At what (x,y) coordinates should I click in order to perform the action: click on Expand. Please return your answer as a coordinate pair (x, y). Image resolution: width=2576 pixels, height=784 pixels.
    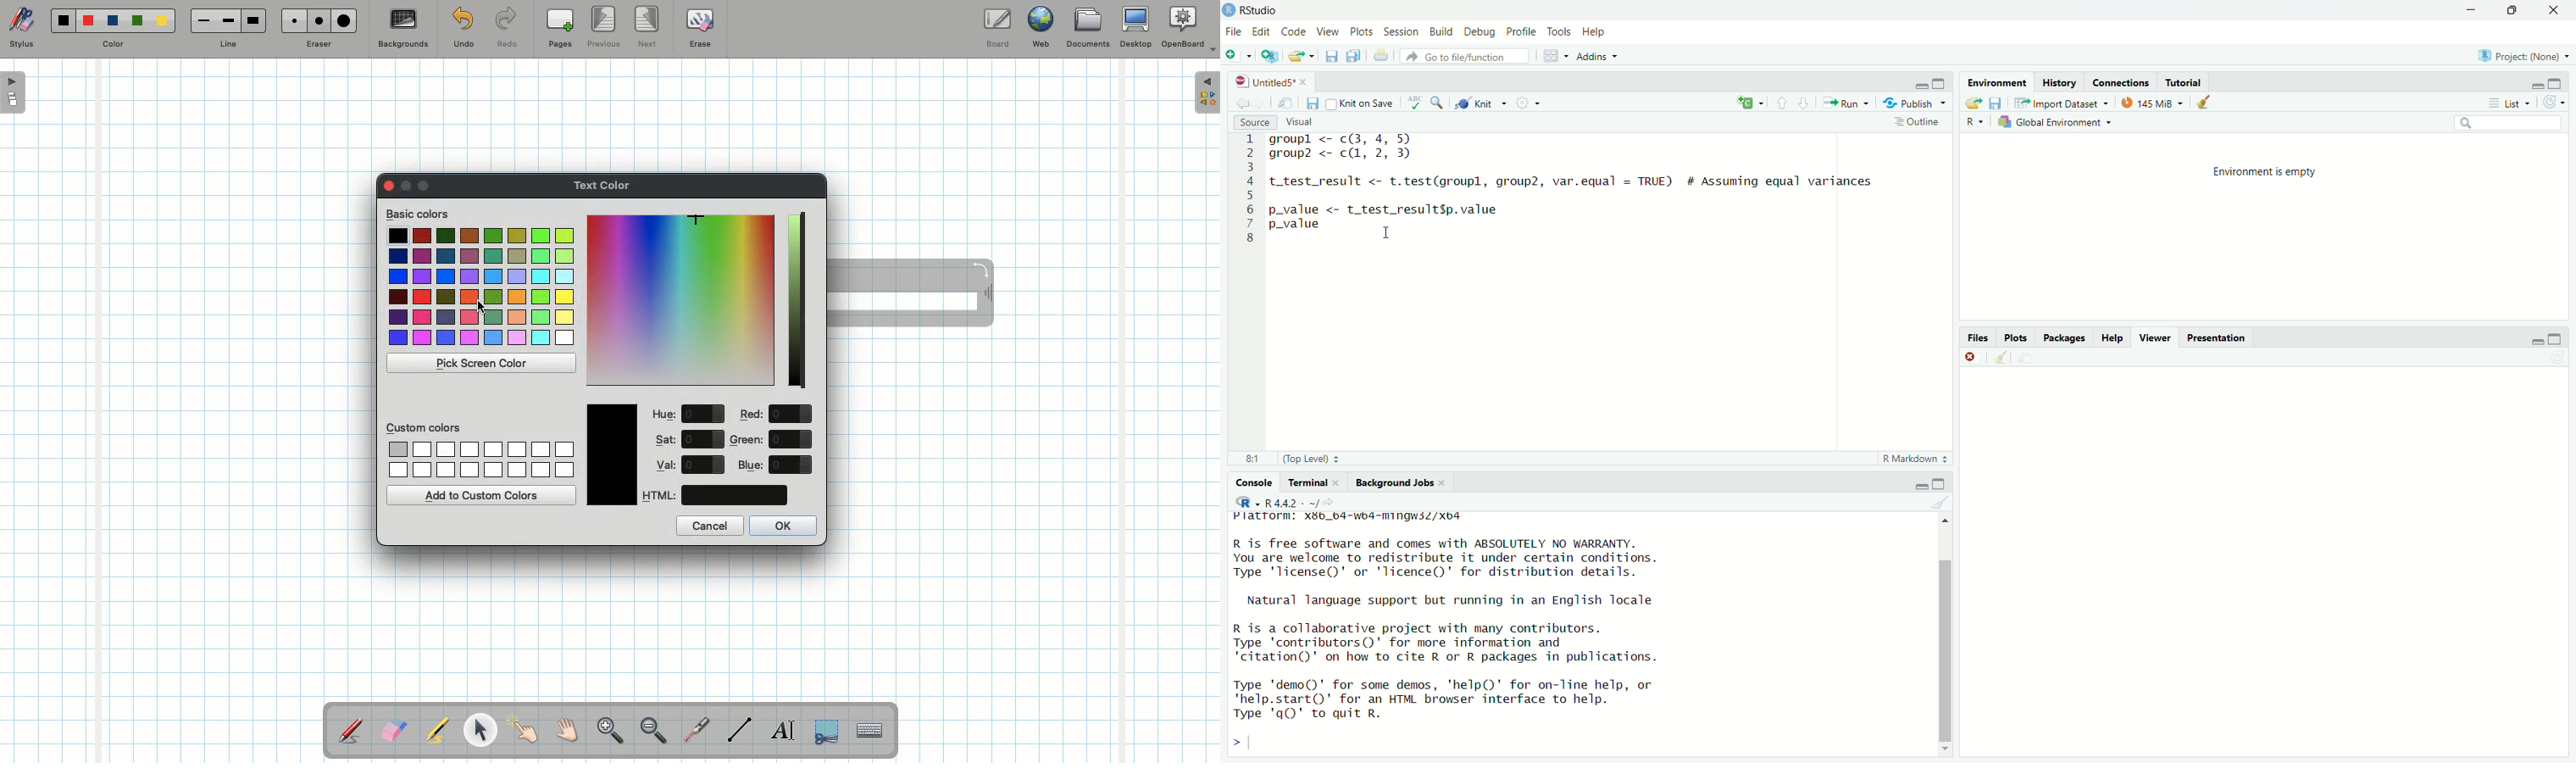
    Looking at the image, I should click on (1207, 92).